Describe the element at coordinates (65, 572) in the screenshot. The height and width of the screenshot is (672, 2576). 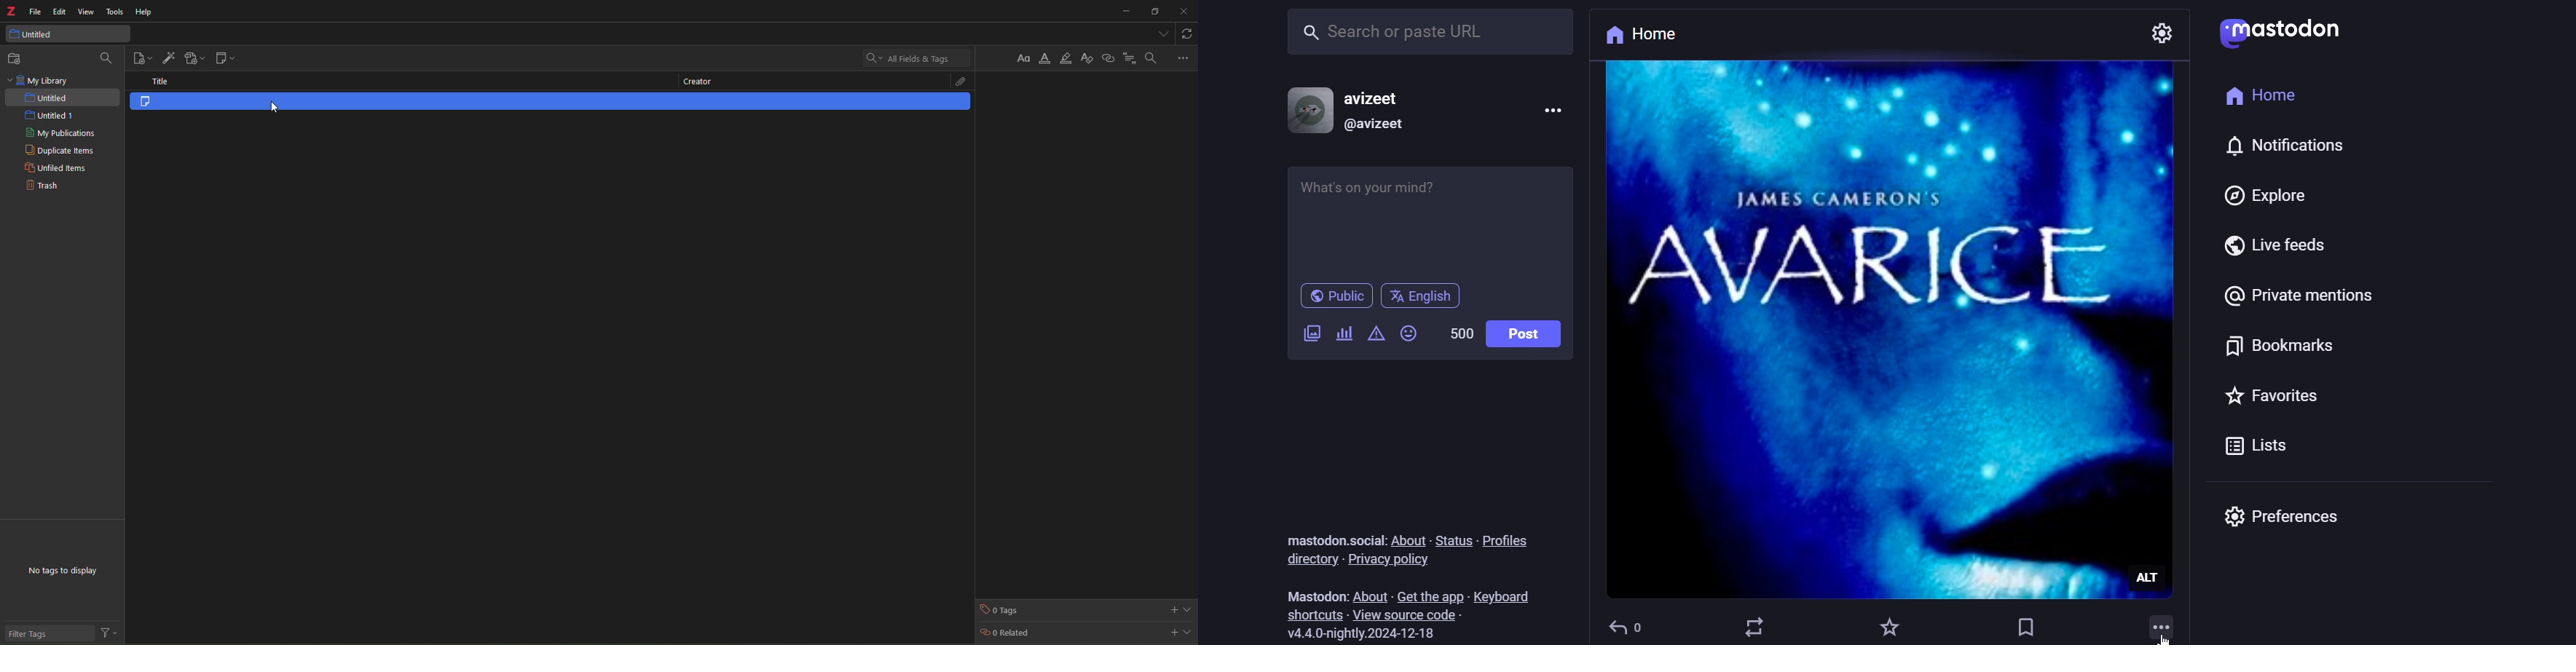
I see `no tags to display` at that location.